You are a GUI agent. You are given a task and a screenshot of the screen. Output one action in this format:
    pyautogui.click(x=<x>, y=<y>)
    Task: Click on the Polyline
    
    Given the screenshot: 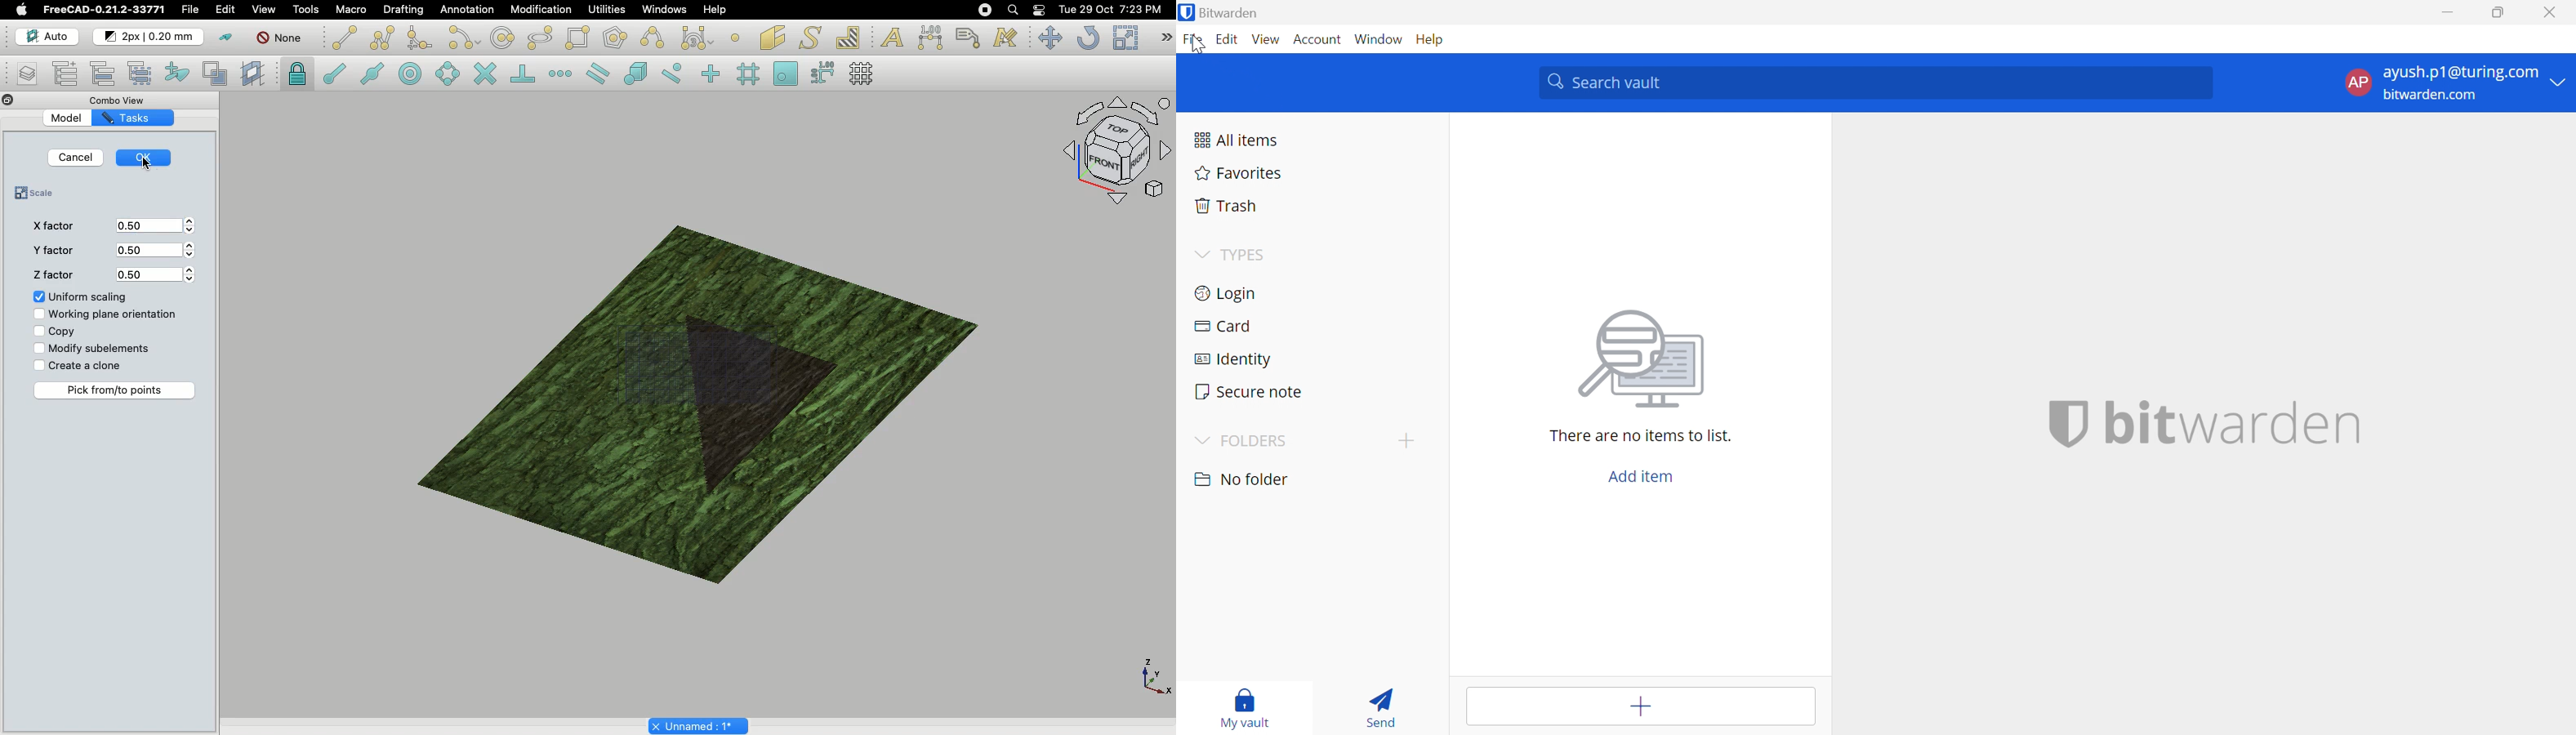 What is the action you would take?
    pyautogui.click(x=382, y=38)
    